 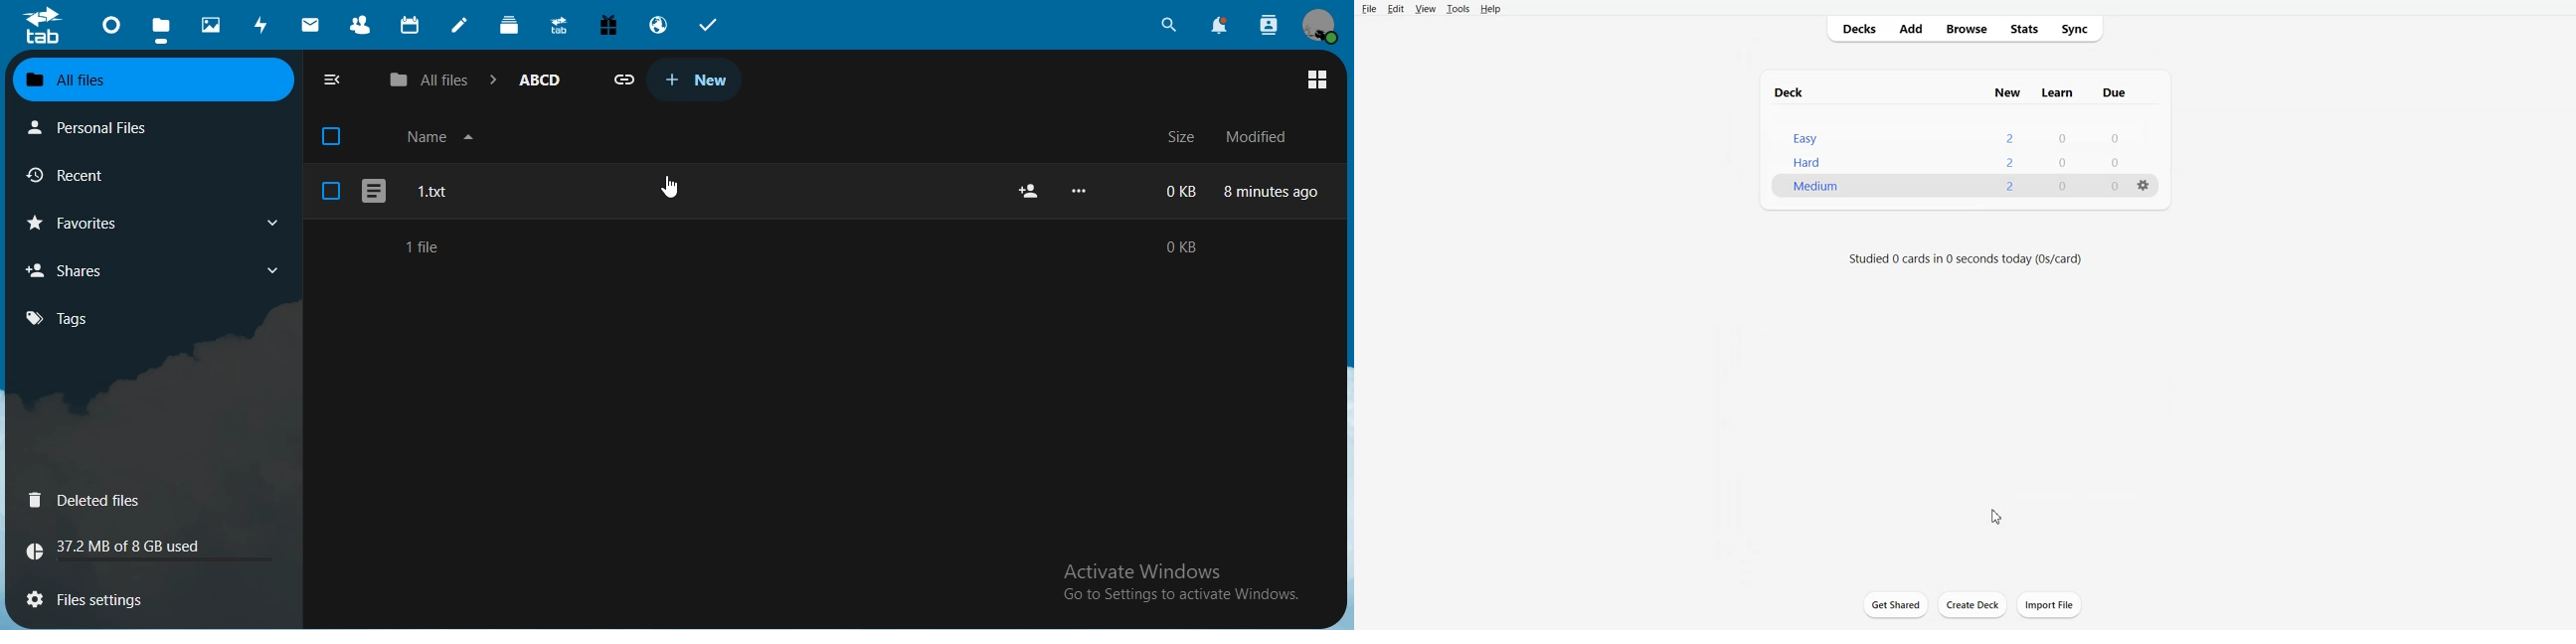 I want to click on Edit, so click(x=1397, y=9).